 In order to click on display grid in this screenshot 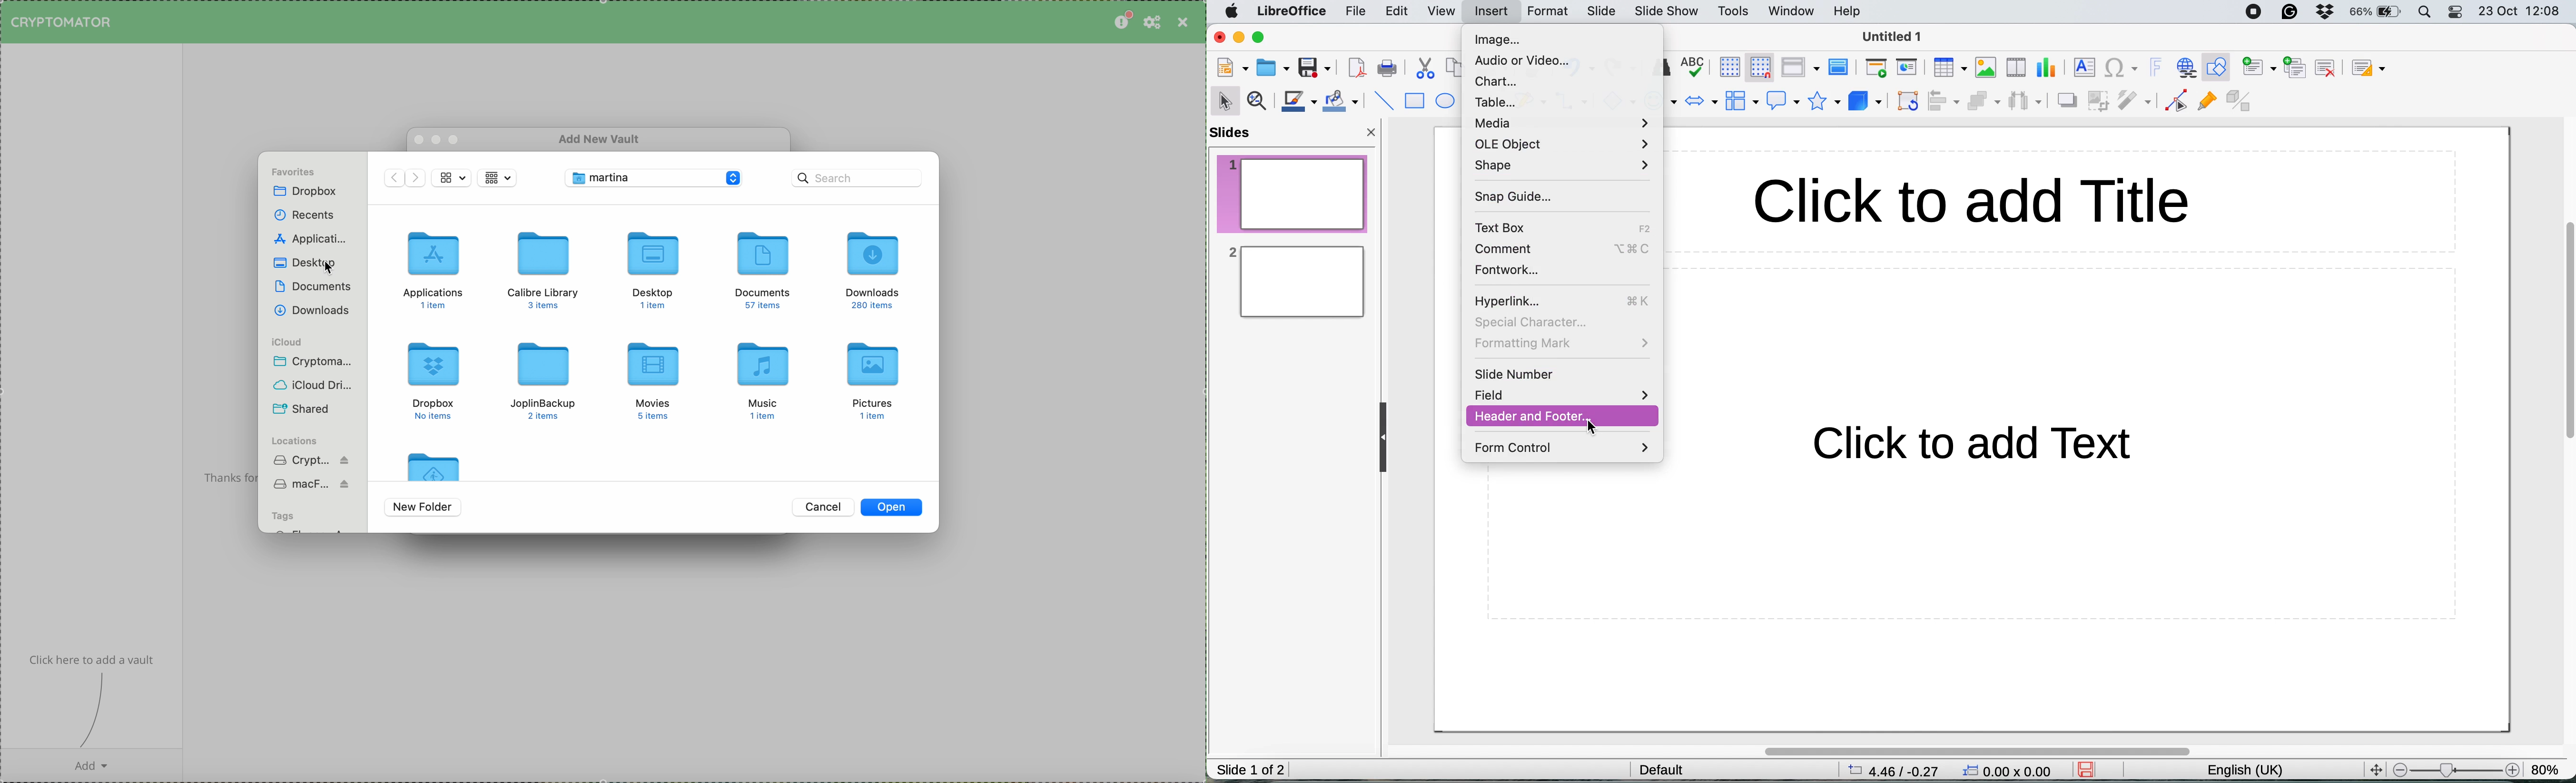, I will do `click(1726, 66)`.